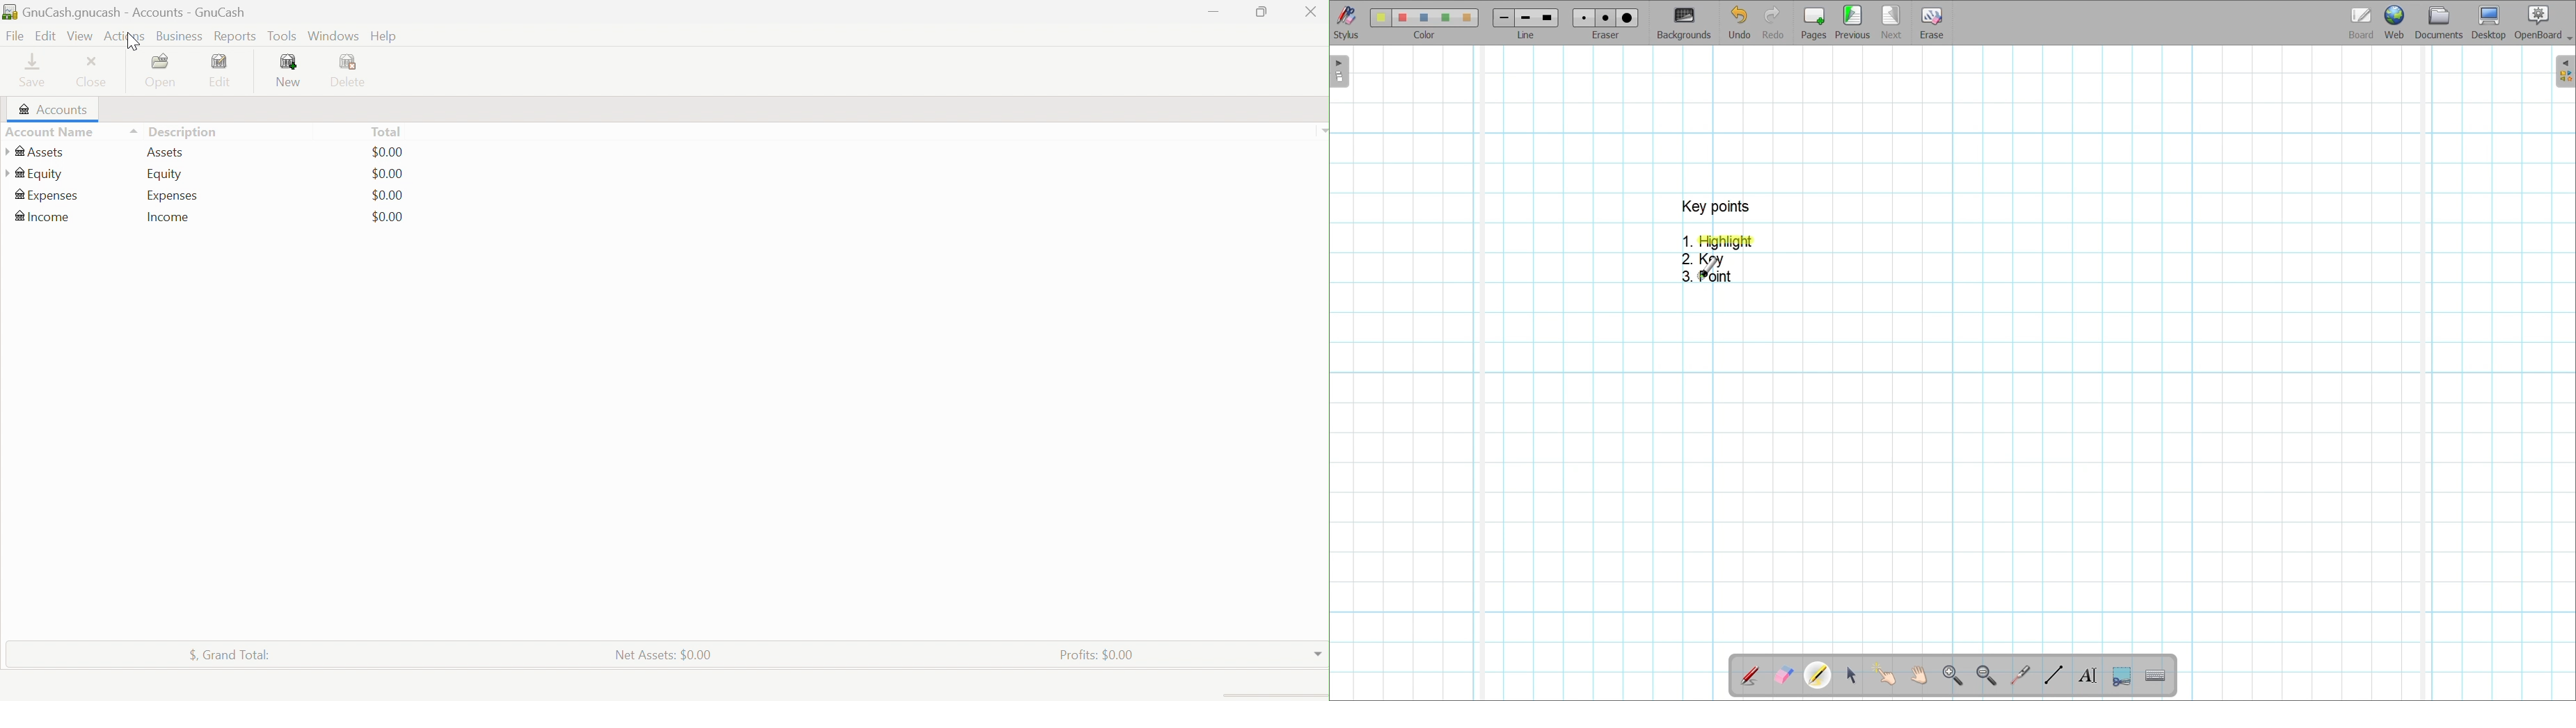  Describe the element at coordinates (1708, 267) in the screenshot. I see `Cursor over point 3` at that location.